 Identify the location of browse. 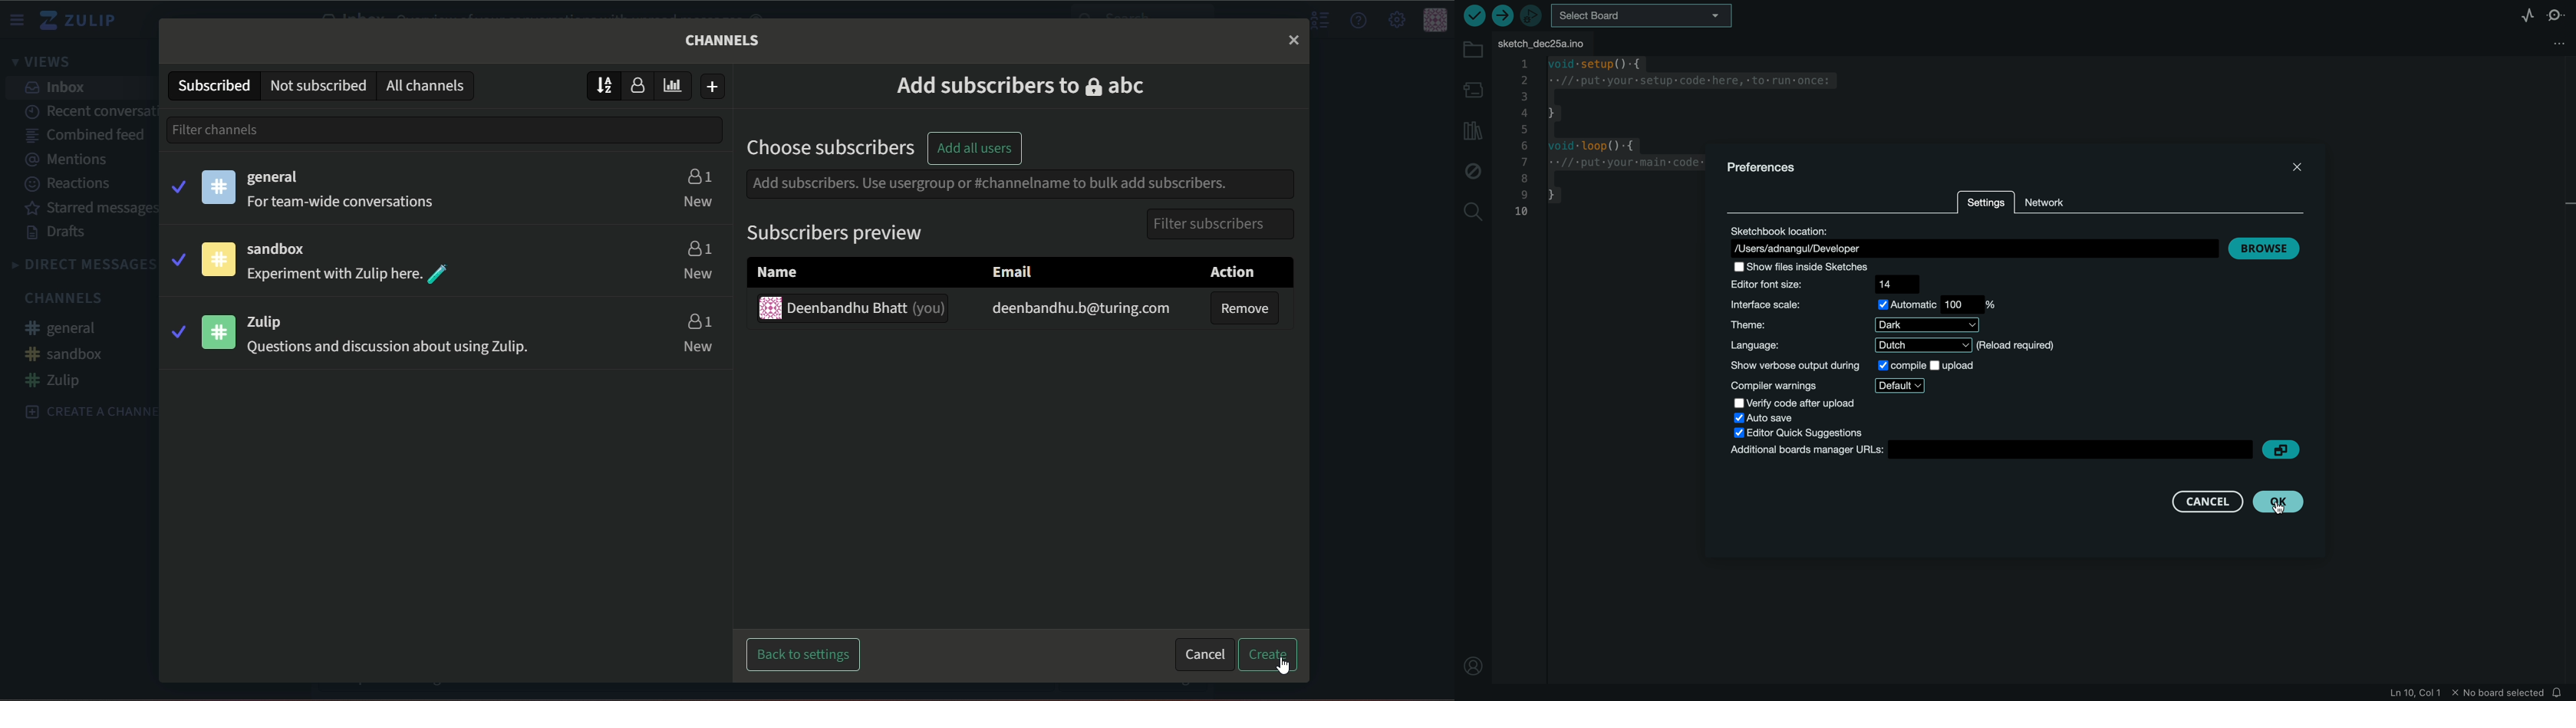
(2265, 247).